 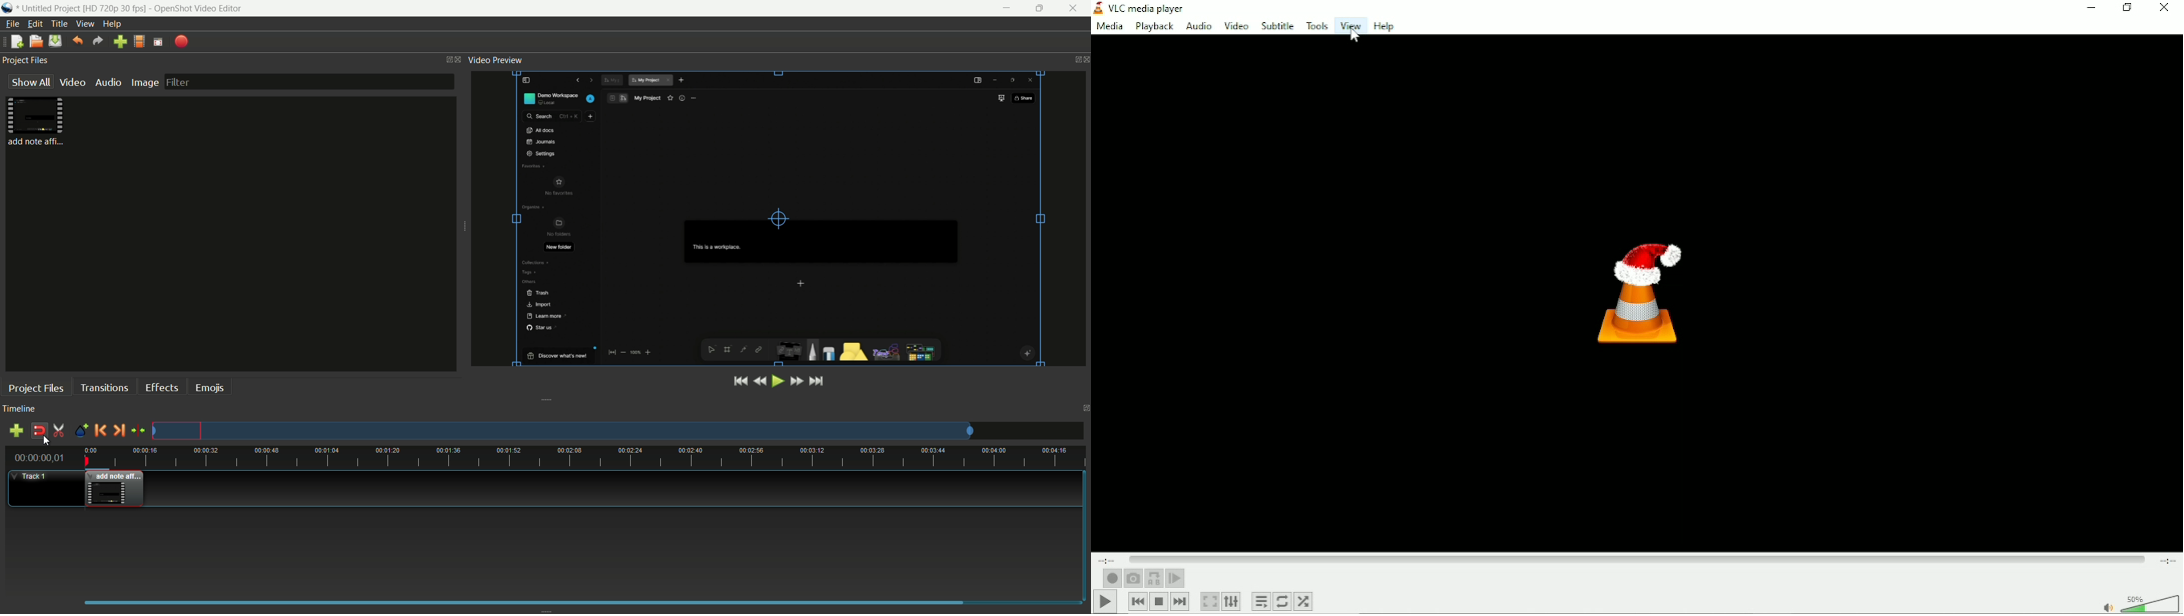 I want to click on time, so click(x=584, y=458).